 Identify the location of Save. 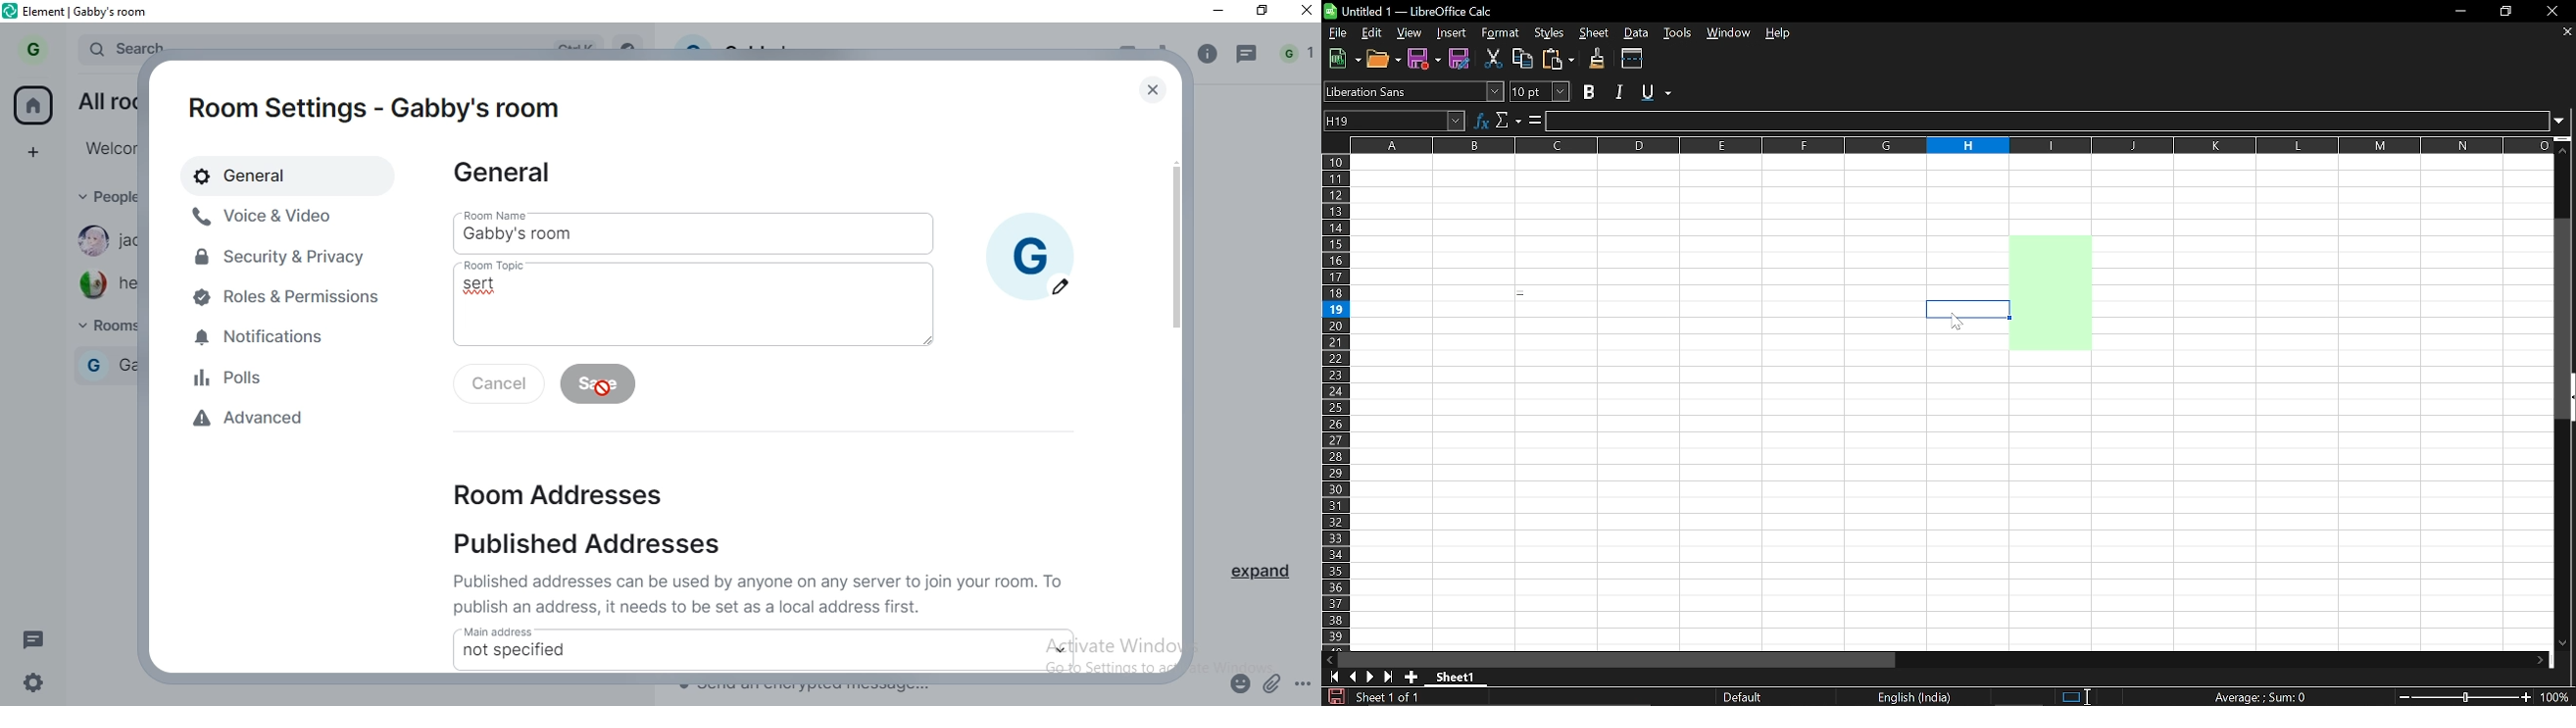
(1460, 60).